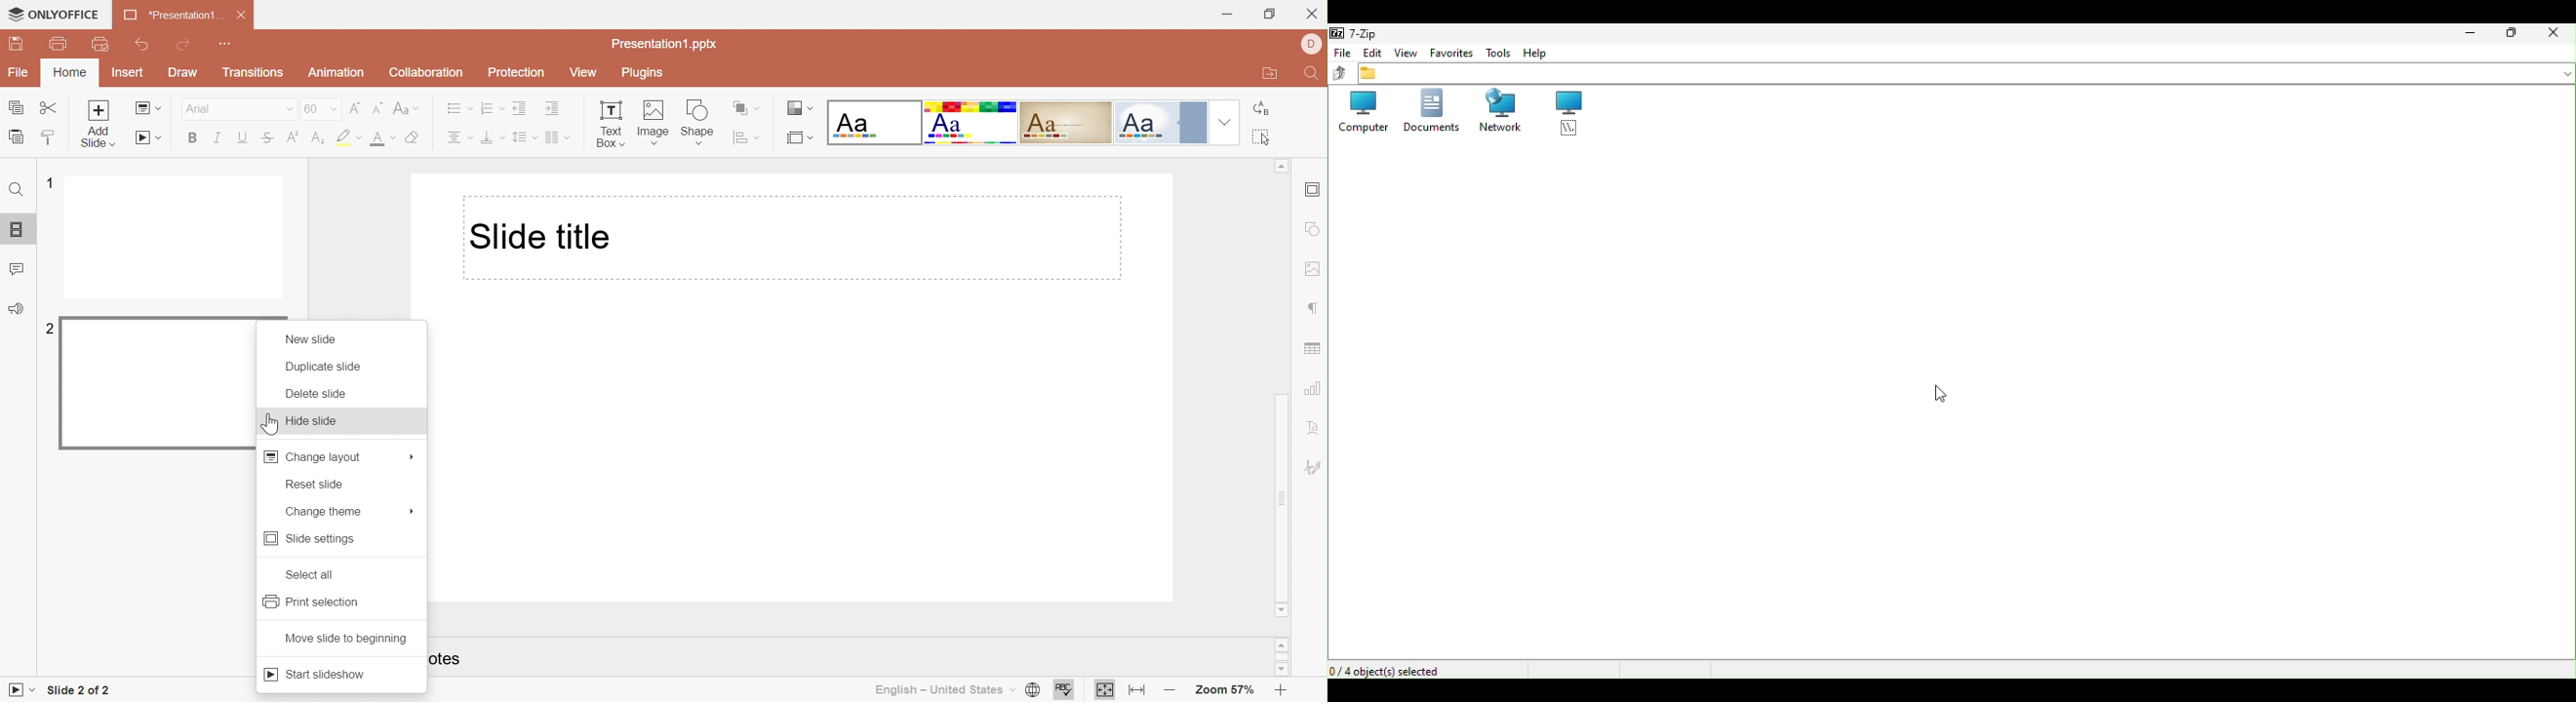 This screenshot has width=2576, height=728. What do you see at coordinates (181, 47) in the screenshot?
I see `Redo` at bounding box center [181, 47].